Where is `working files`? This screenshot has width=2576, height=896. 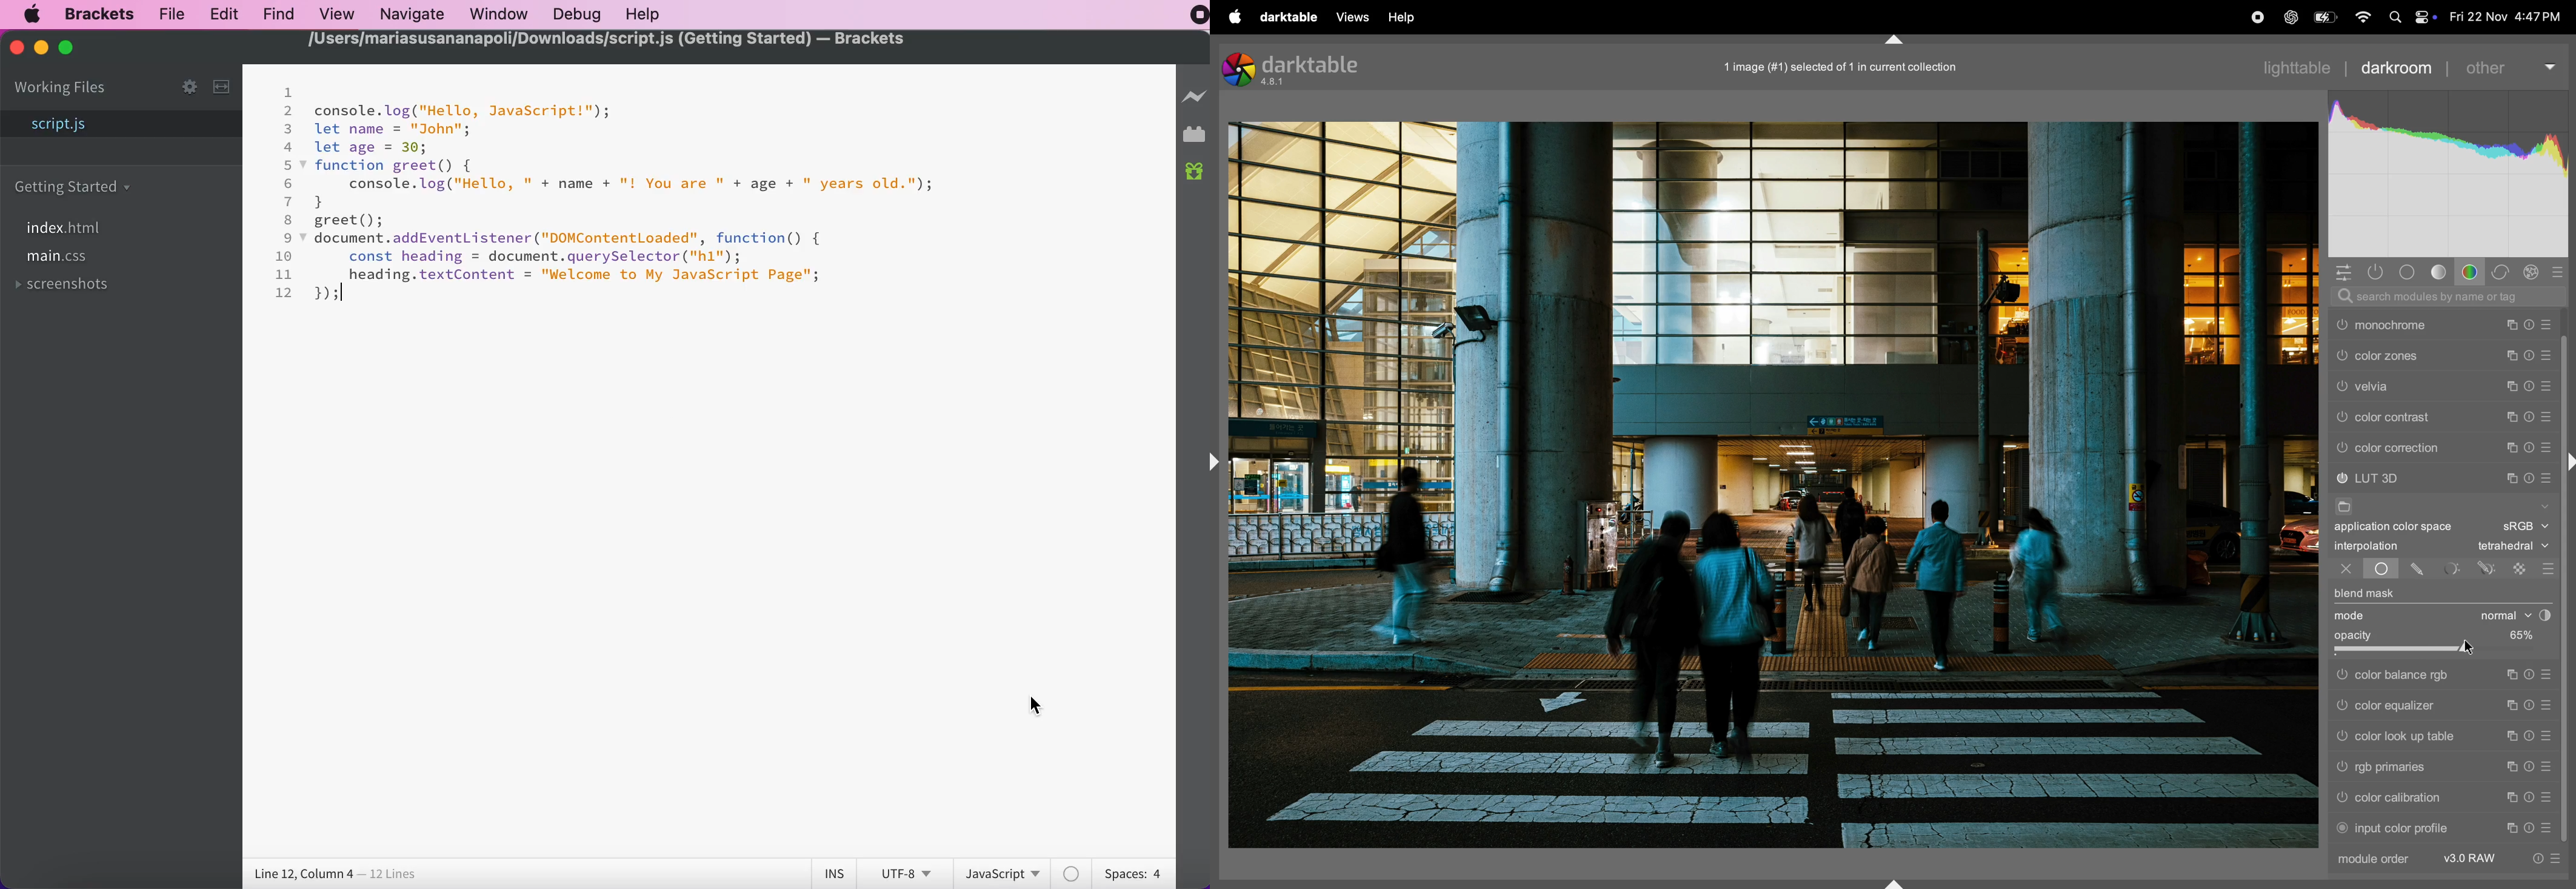 working files is located at coordinates (62, 88).